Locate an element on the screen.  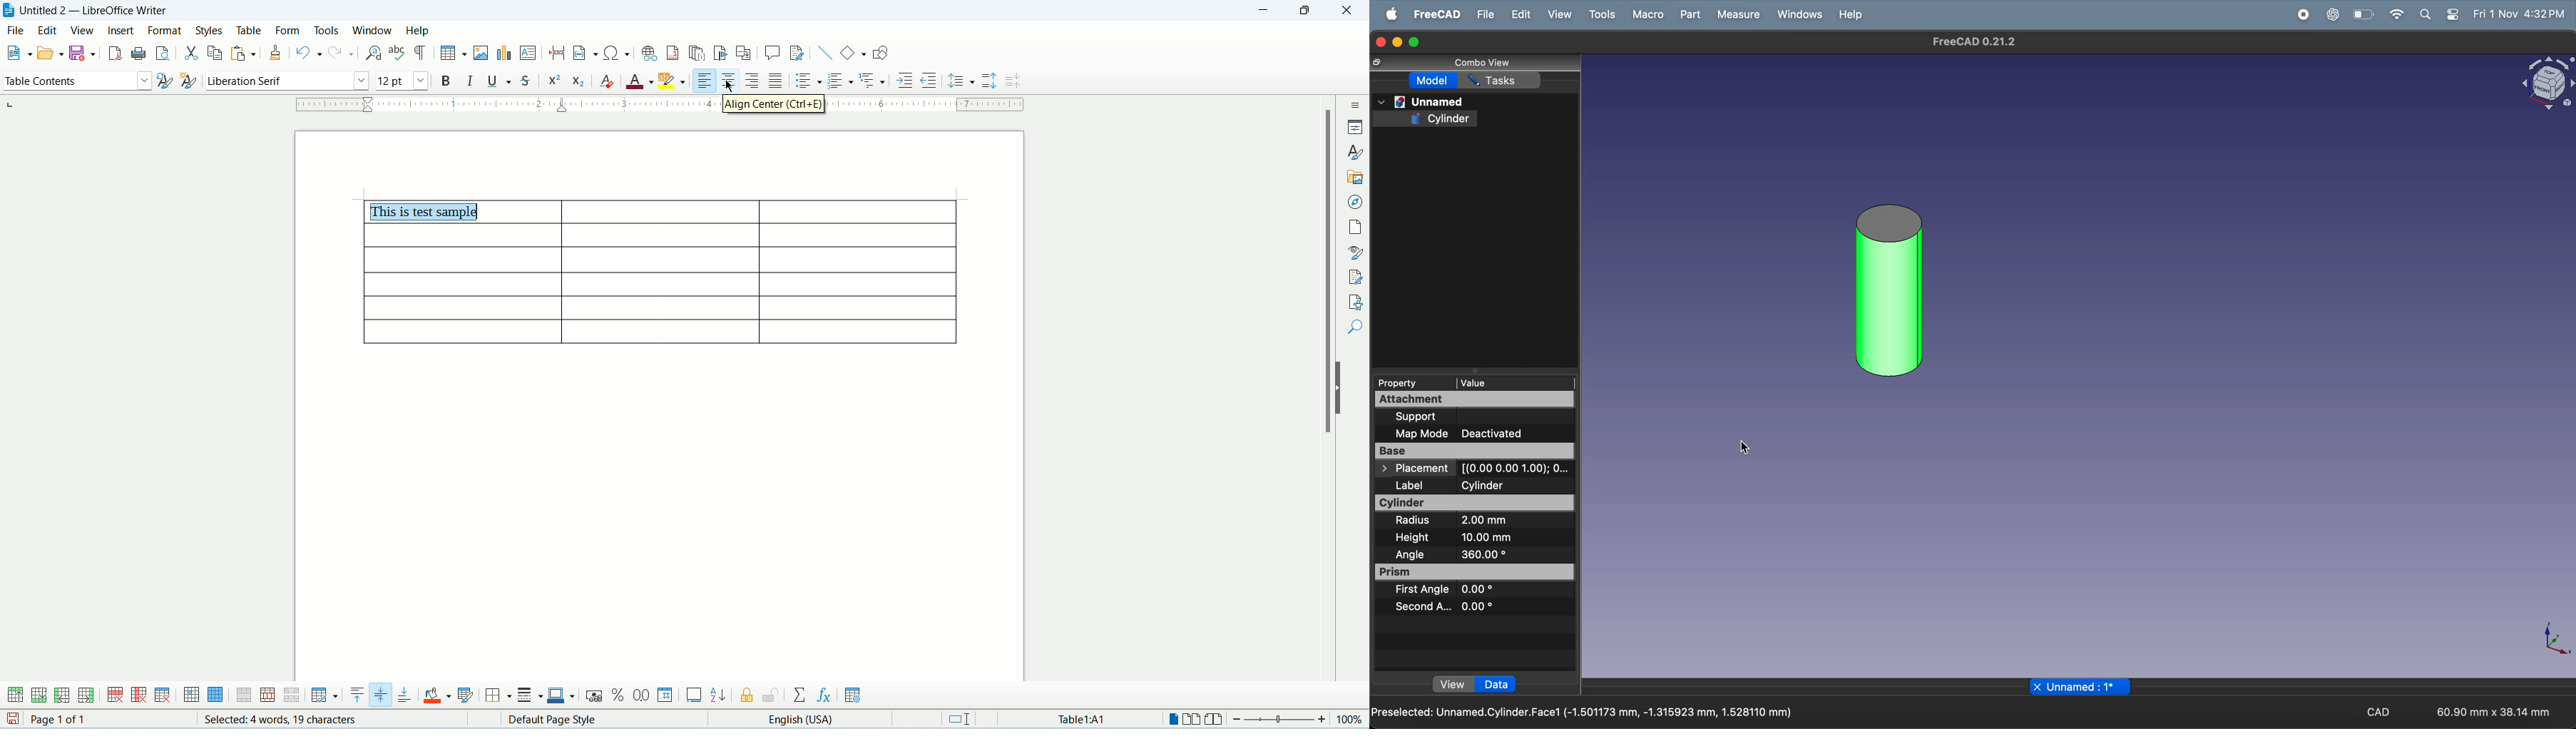
this is test sample is located at coordinates (427, 212).